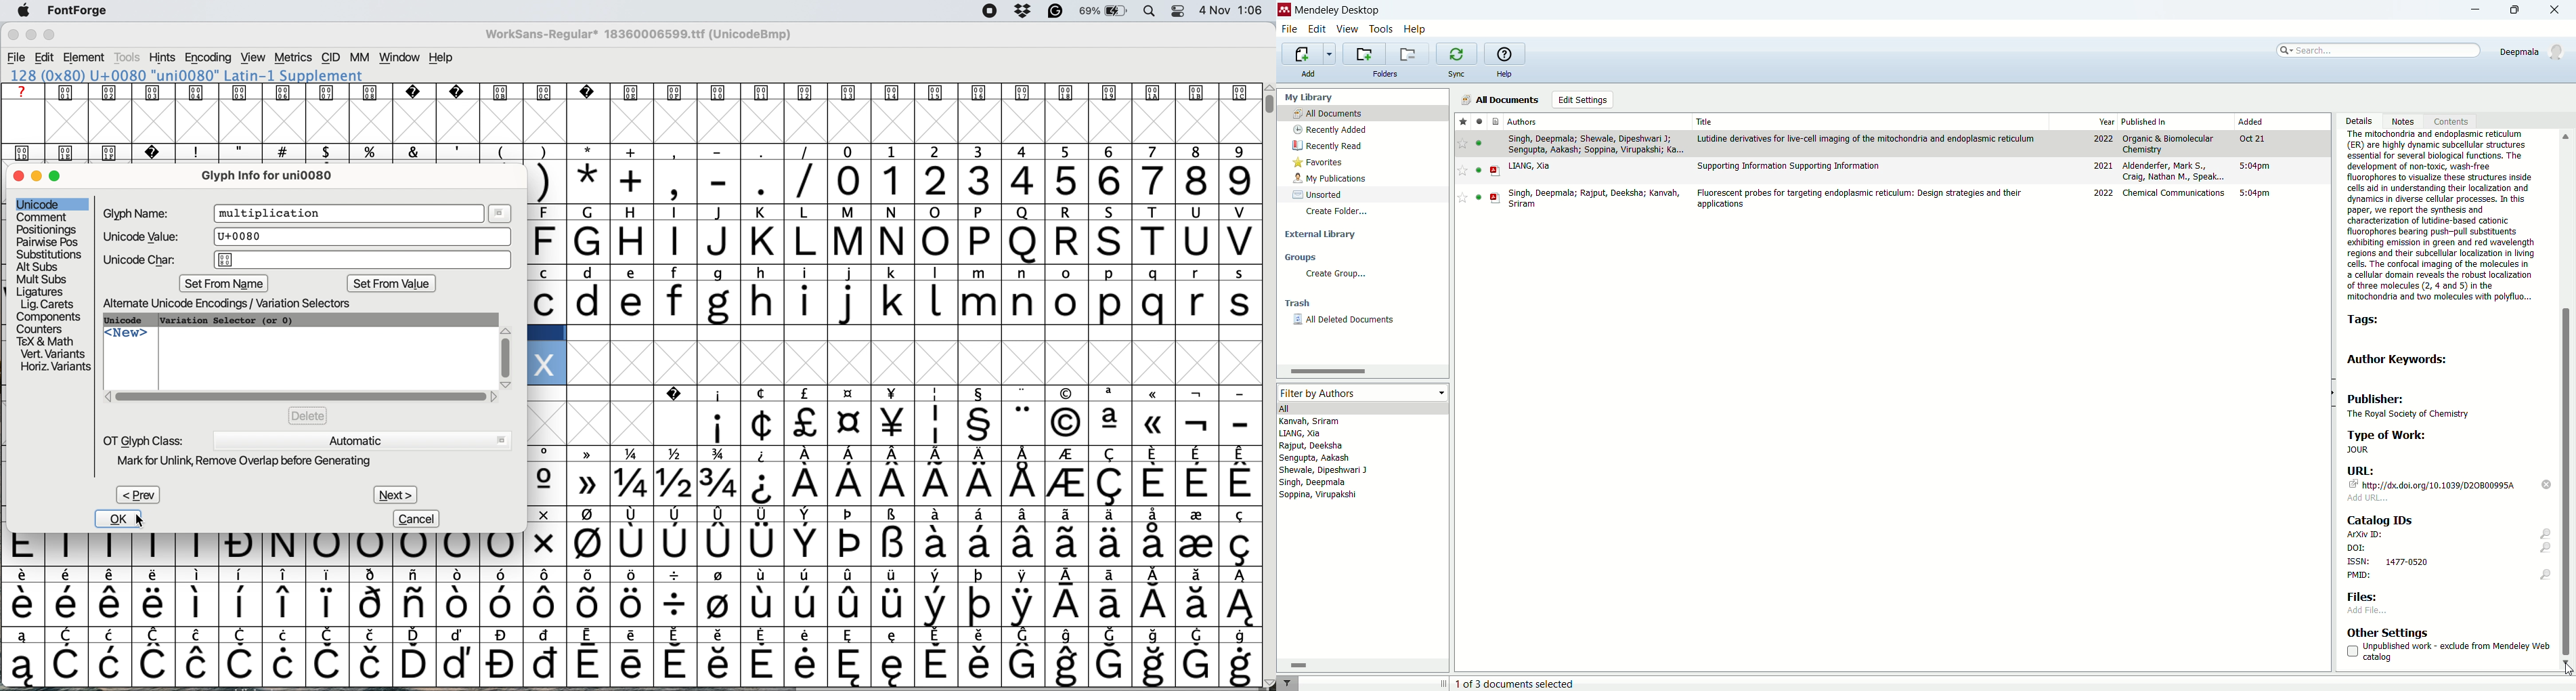 The width and height of the screenshot is (2576, 700). Describe the element at coordinates (1308, 54) in the screenshot. I see `imports` at that location.